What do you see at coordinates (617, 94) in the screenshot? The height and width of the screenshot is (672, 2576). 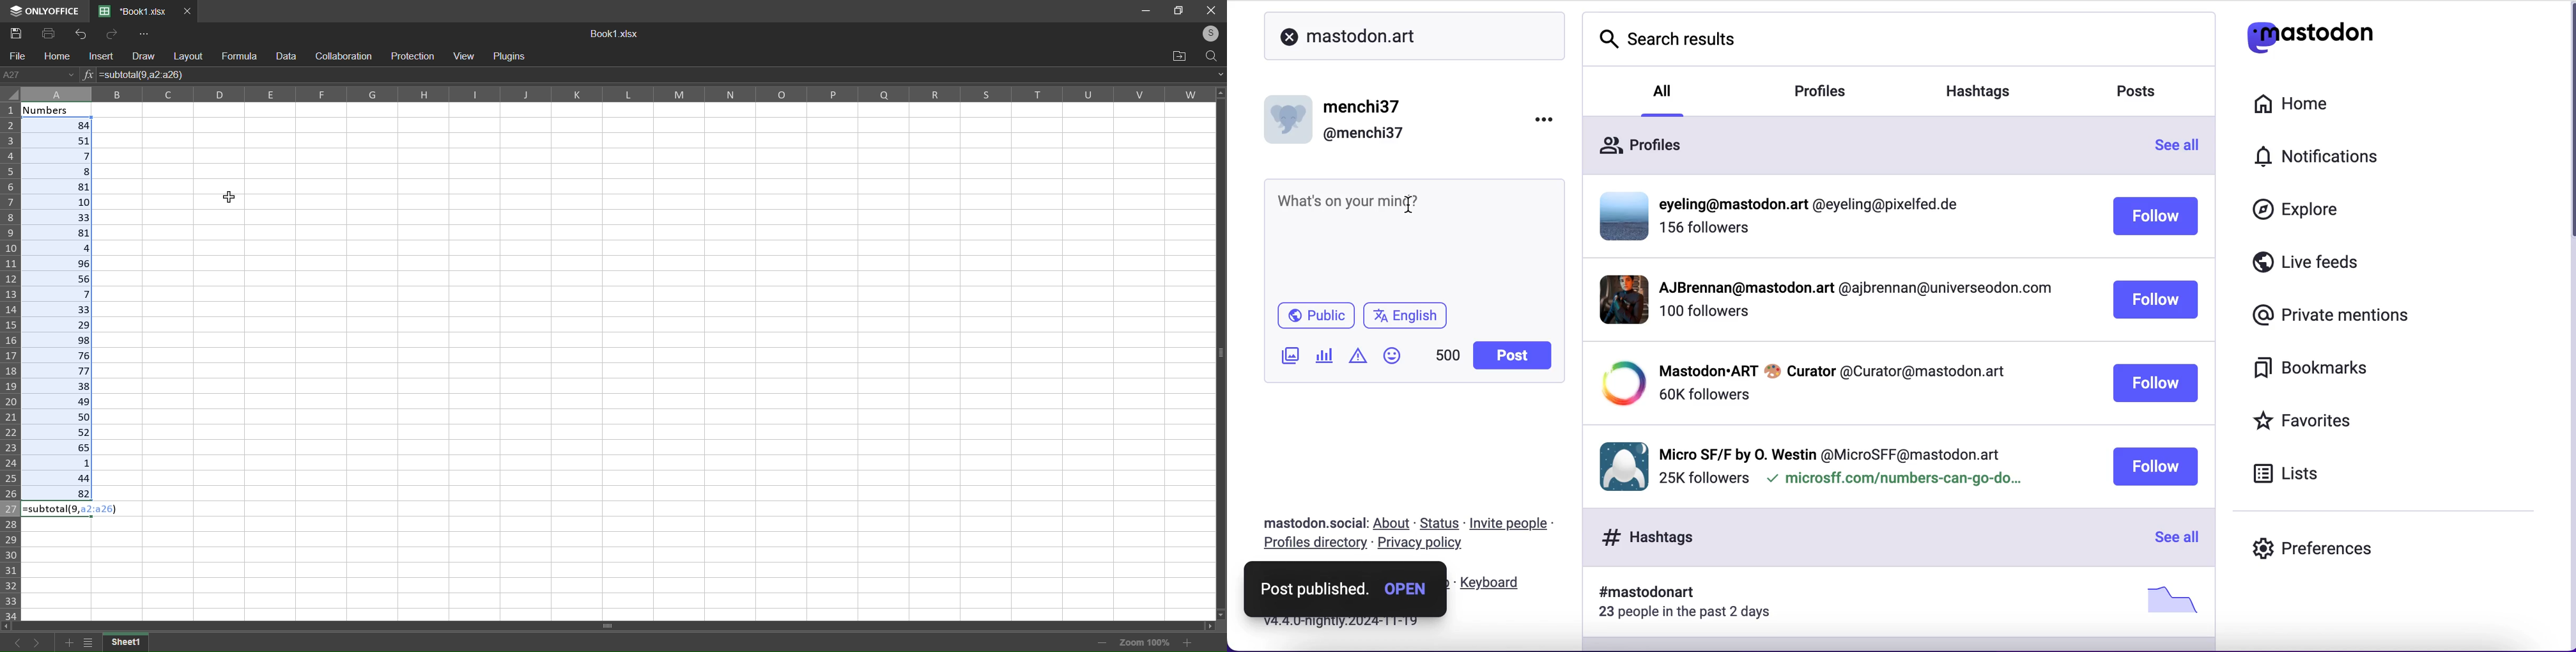 I see `Column label` at bounding box center [617, 94].